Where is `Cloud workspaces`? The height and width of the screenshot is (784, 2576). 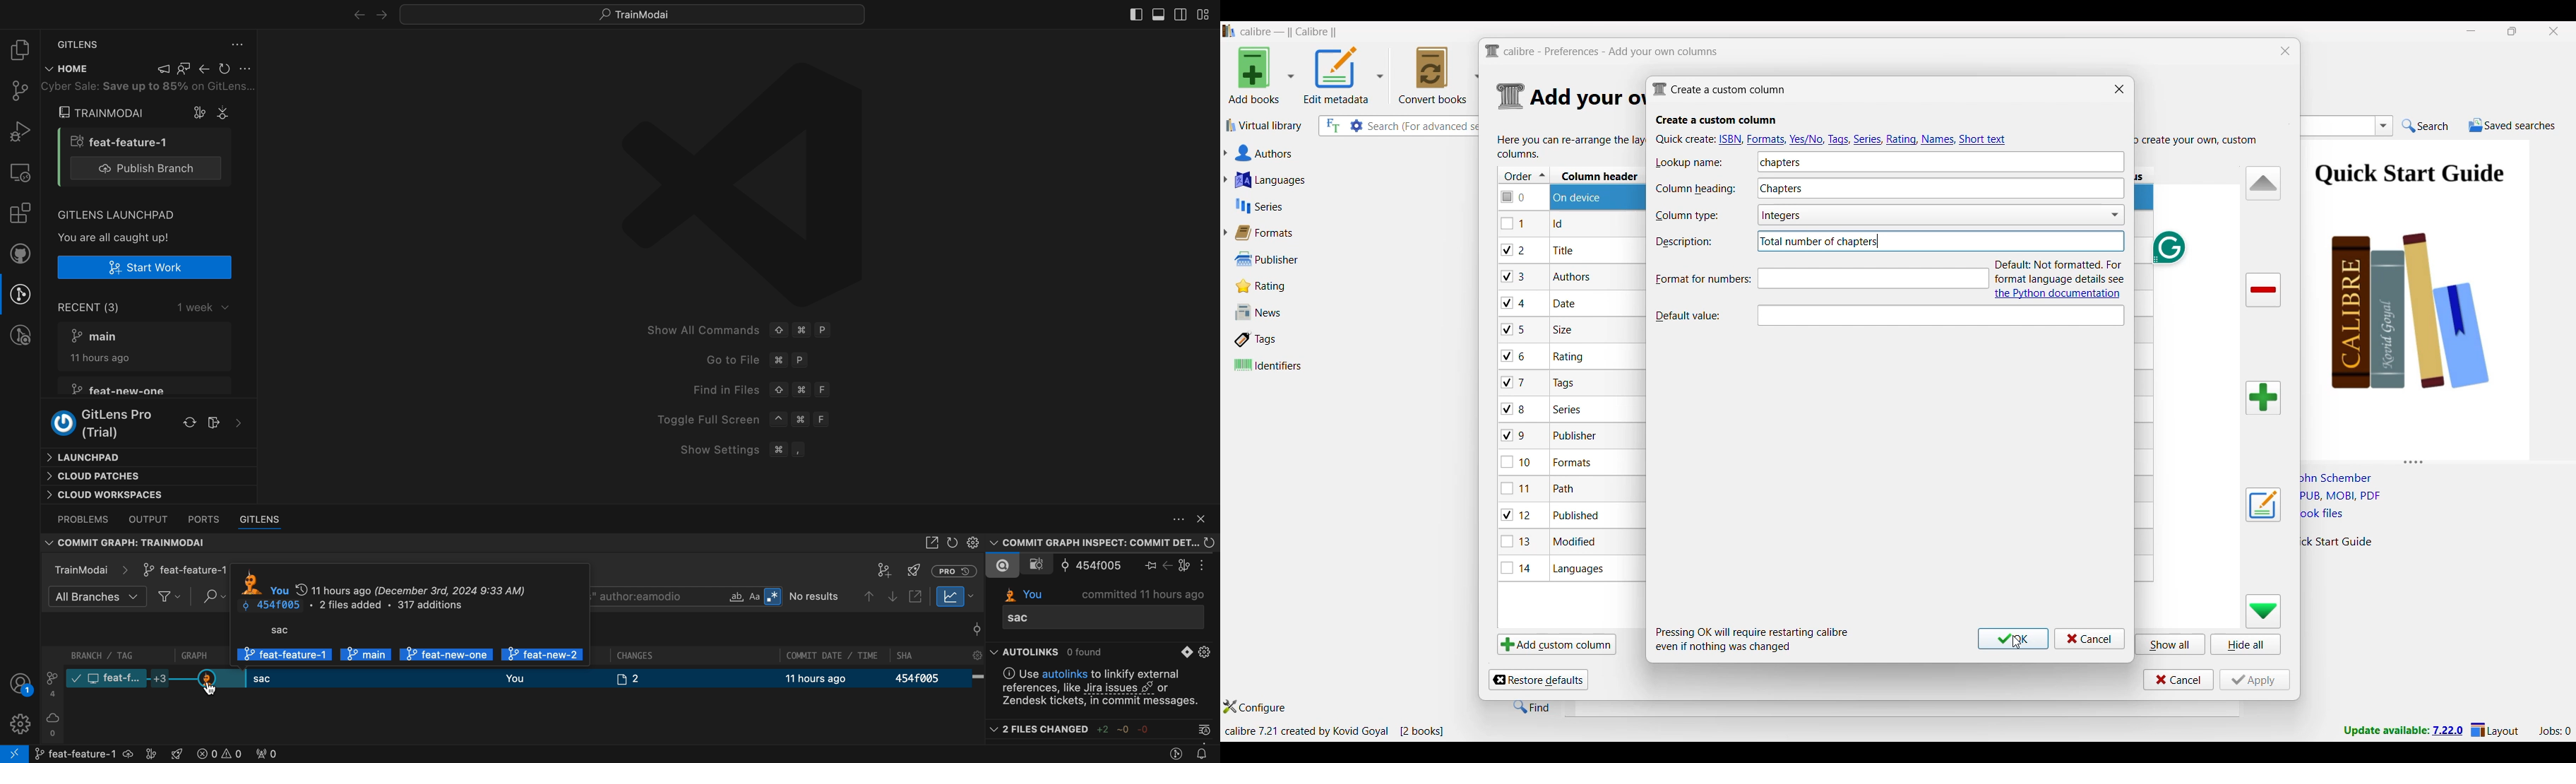
Cloud workspaces is located at coordinates (117, 494).